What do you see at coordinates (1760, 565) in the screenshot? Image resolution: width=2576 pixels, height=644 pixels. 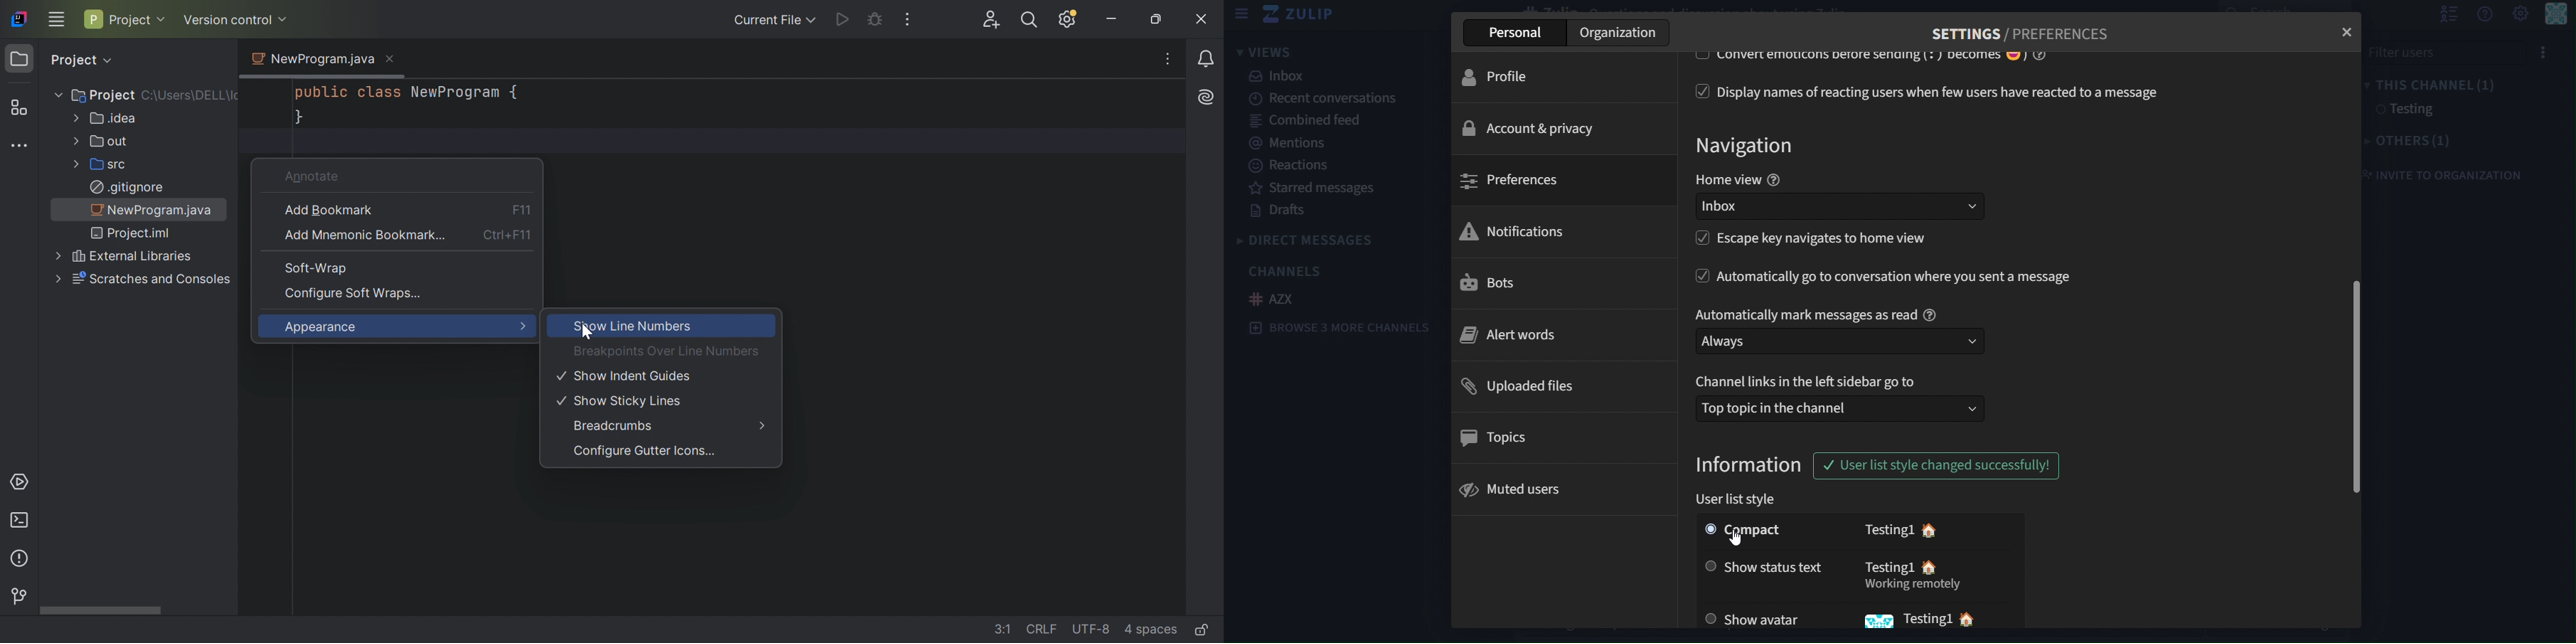 I see `show status text` at bounding box center [1760, 565].